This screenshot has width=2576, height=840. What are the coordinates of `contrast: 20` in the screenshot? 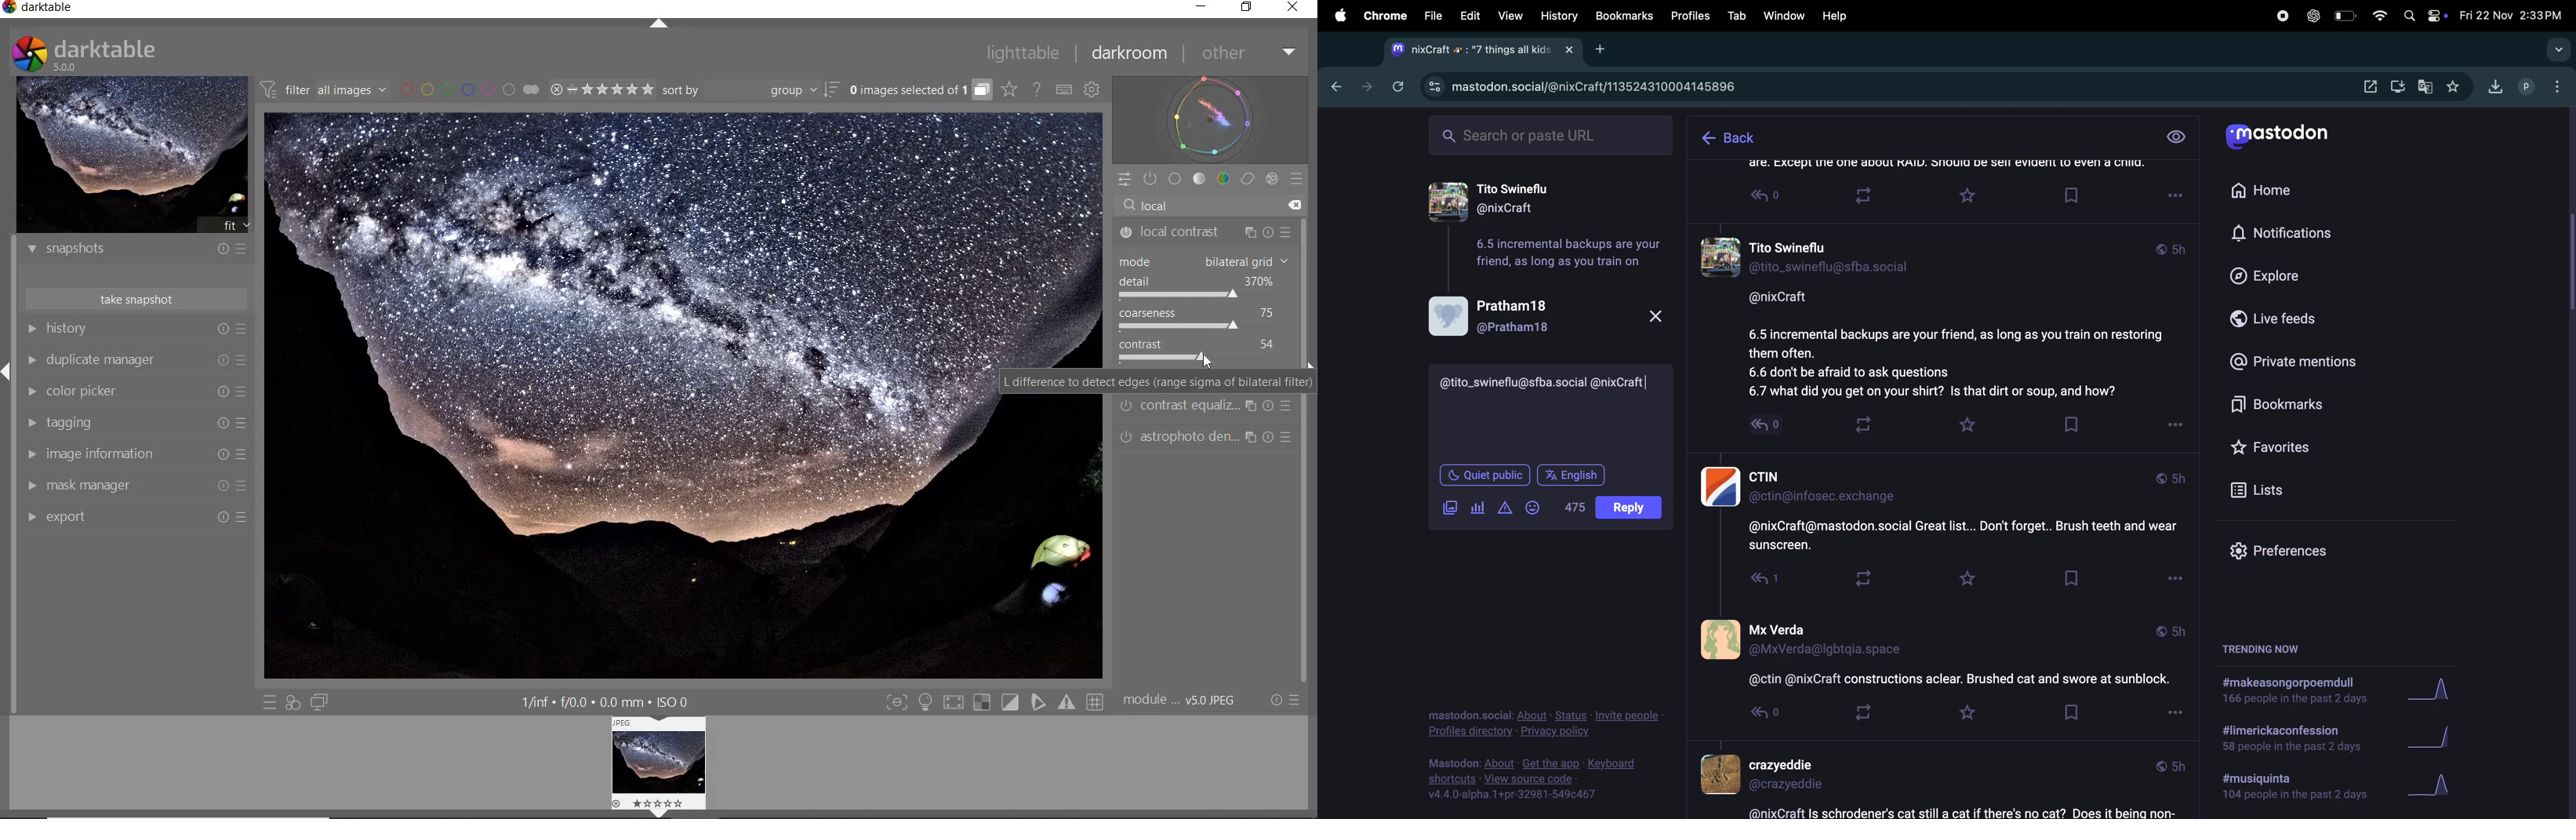 It's located at (1201, 344).